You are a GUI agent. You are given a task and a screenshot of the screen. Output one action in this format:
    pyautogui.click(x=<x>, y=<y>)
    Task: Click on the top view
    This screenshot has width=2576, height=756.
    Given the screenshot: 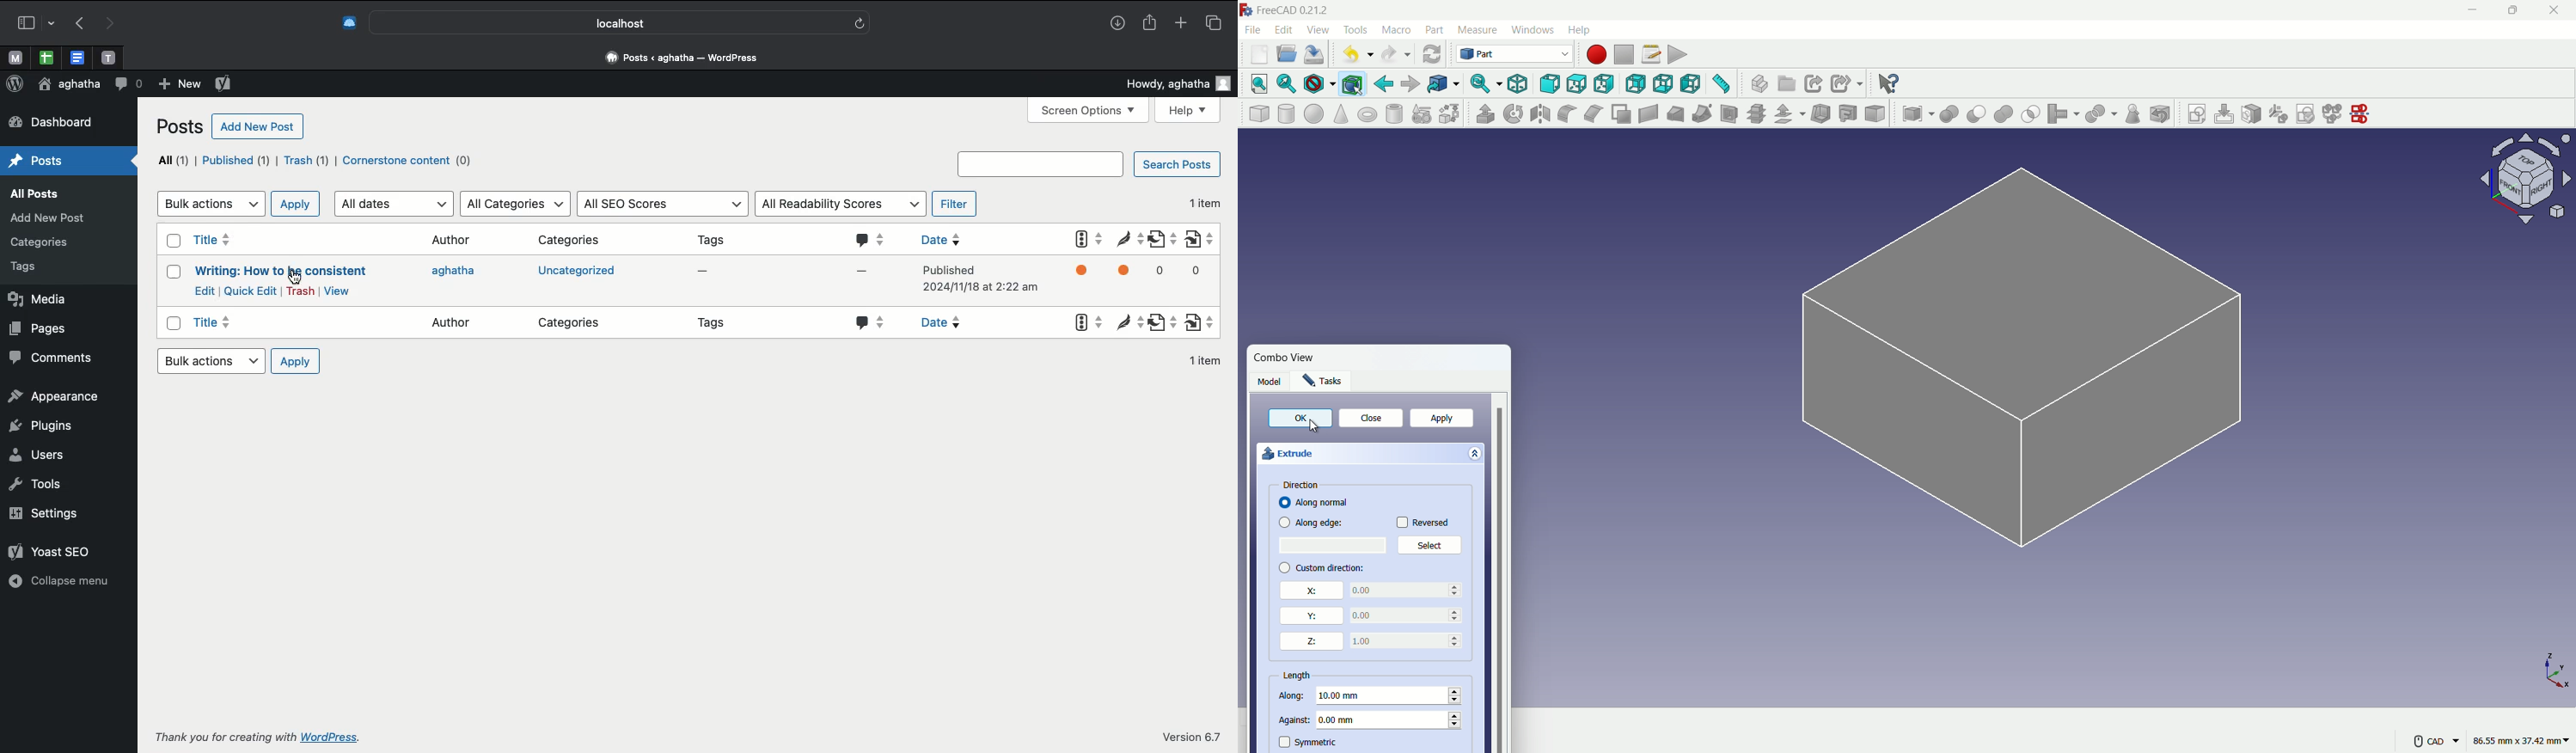 What is the action you would take?
    pyautogui.click(x=1576, y=83)
    